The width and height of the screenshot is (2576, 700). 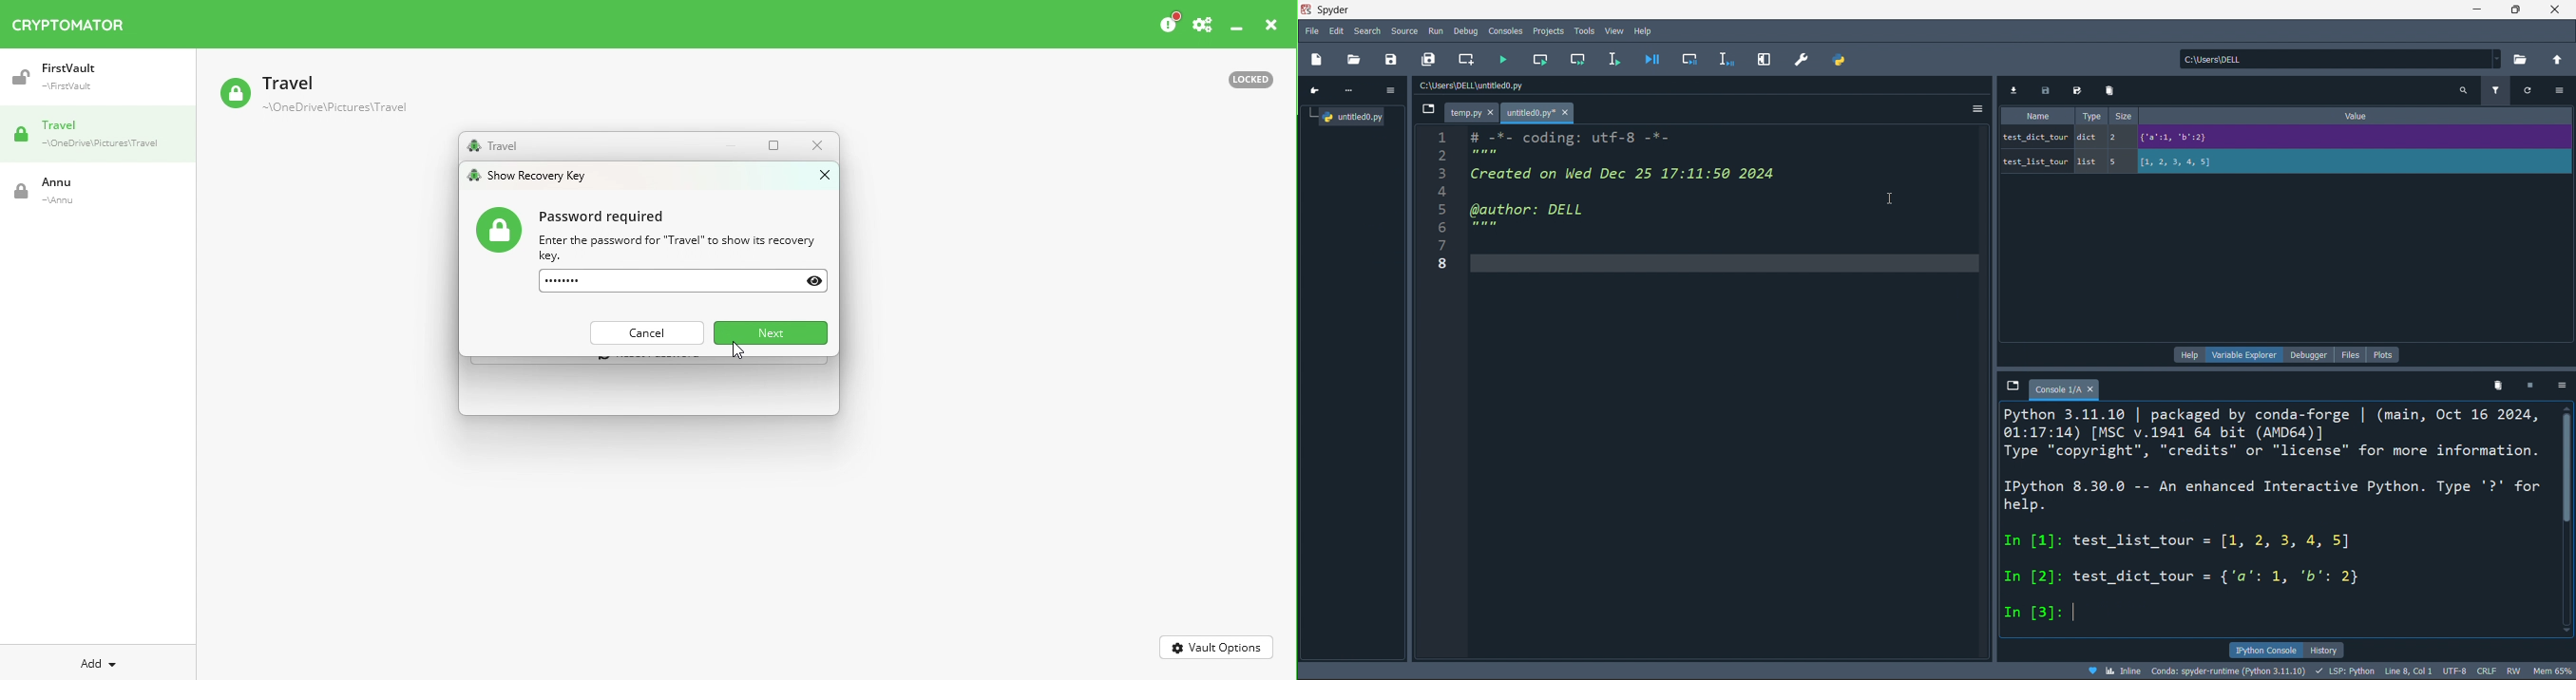 I want to click on minimize, so click(x=2482, y=10).